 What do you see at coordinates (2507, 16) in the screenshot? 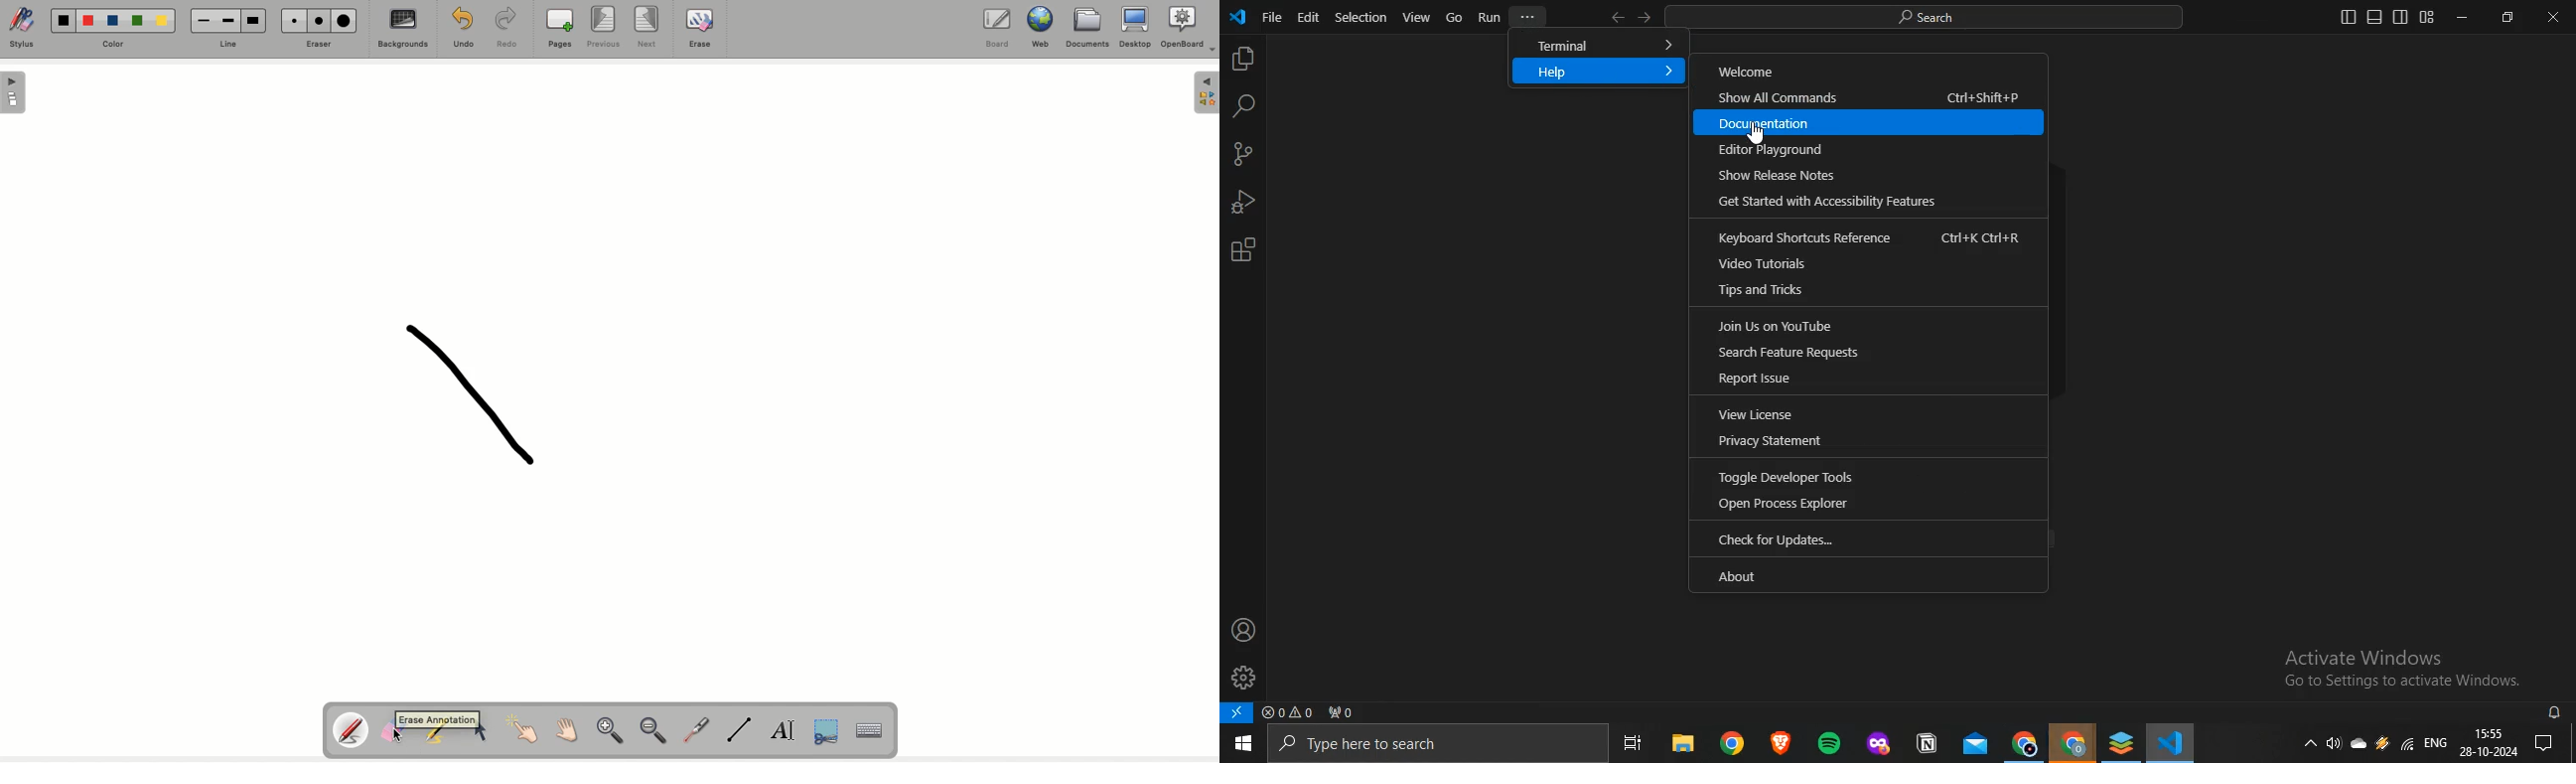
I see `restore window` at bounding box center [2507, 16].